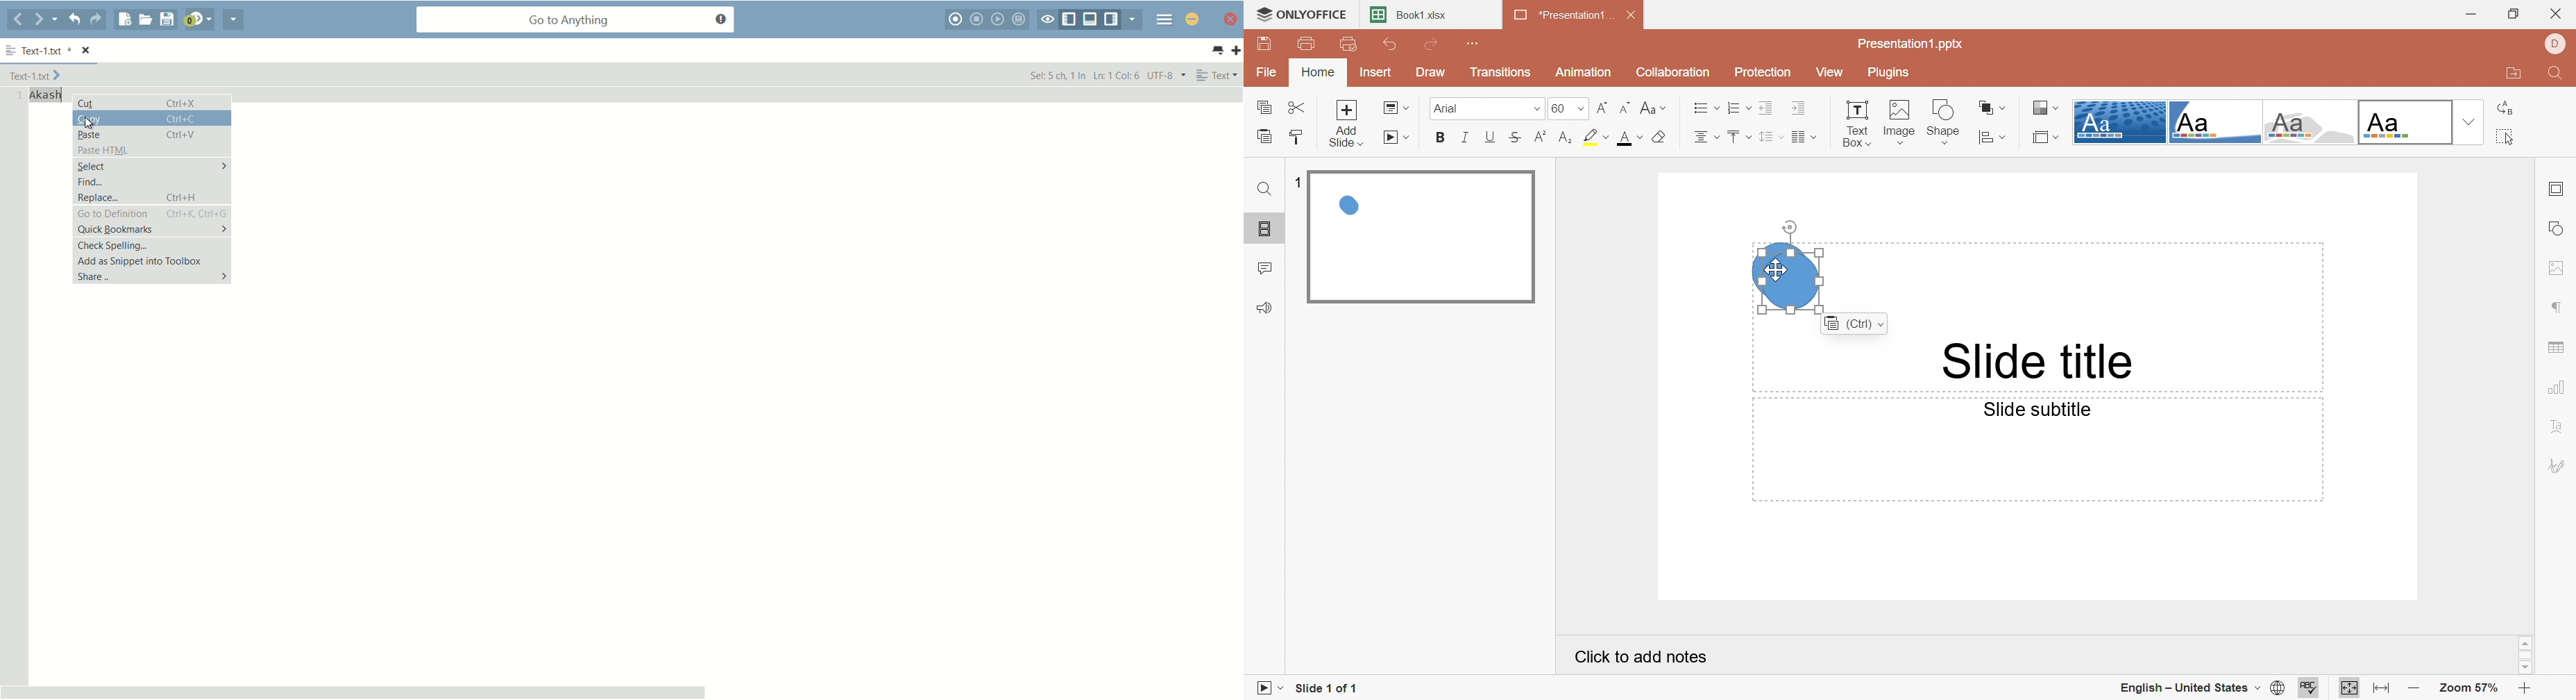 The image size is (2576, 700). Describe the element at coordinates (2040, 409) in the screenshot. I see `Slide subtitle` at that location.